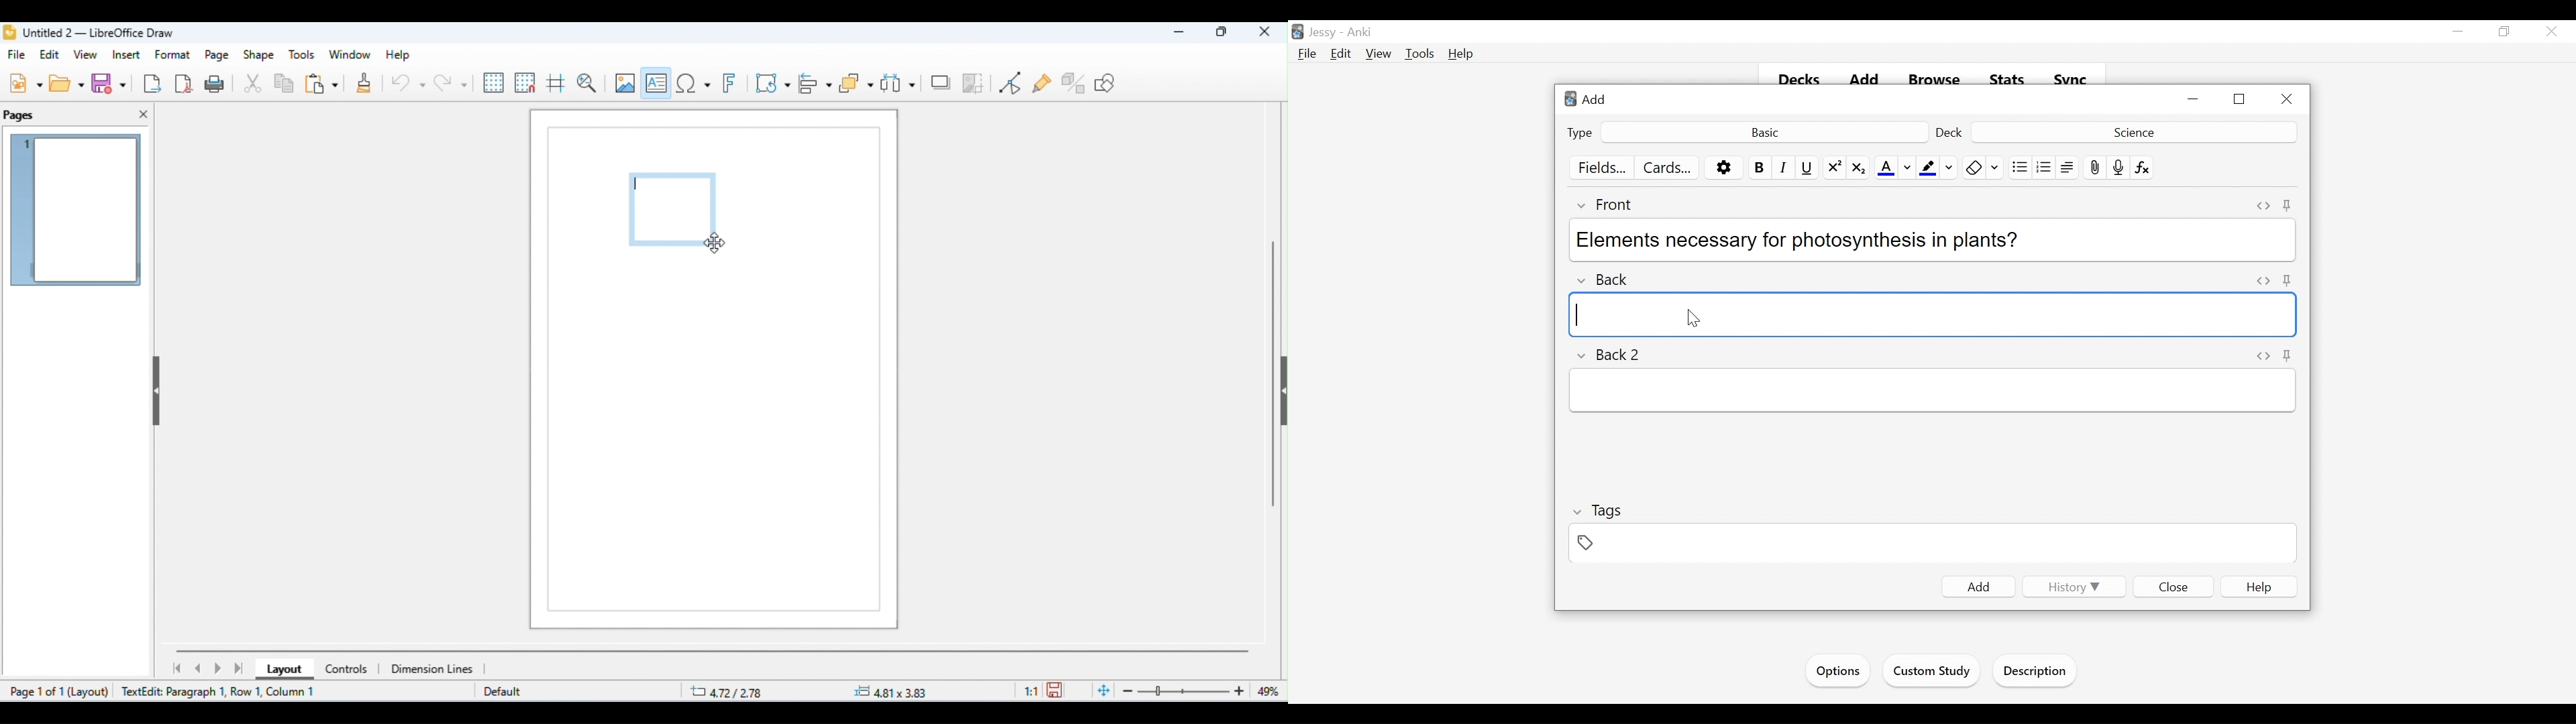  What do you see at coordinates (1867, 80) in the screenshot?
I see `Add` at bounding box center [1867, 80].